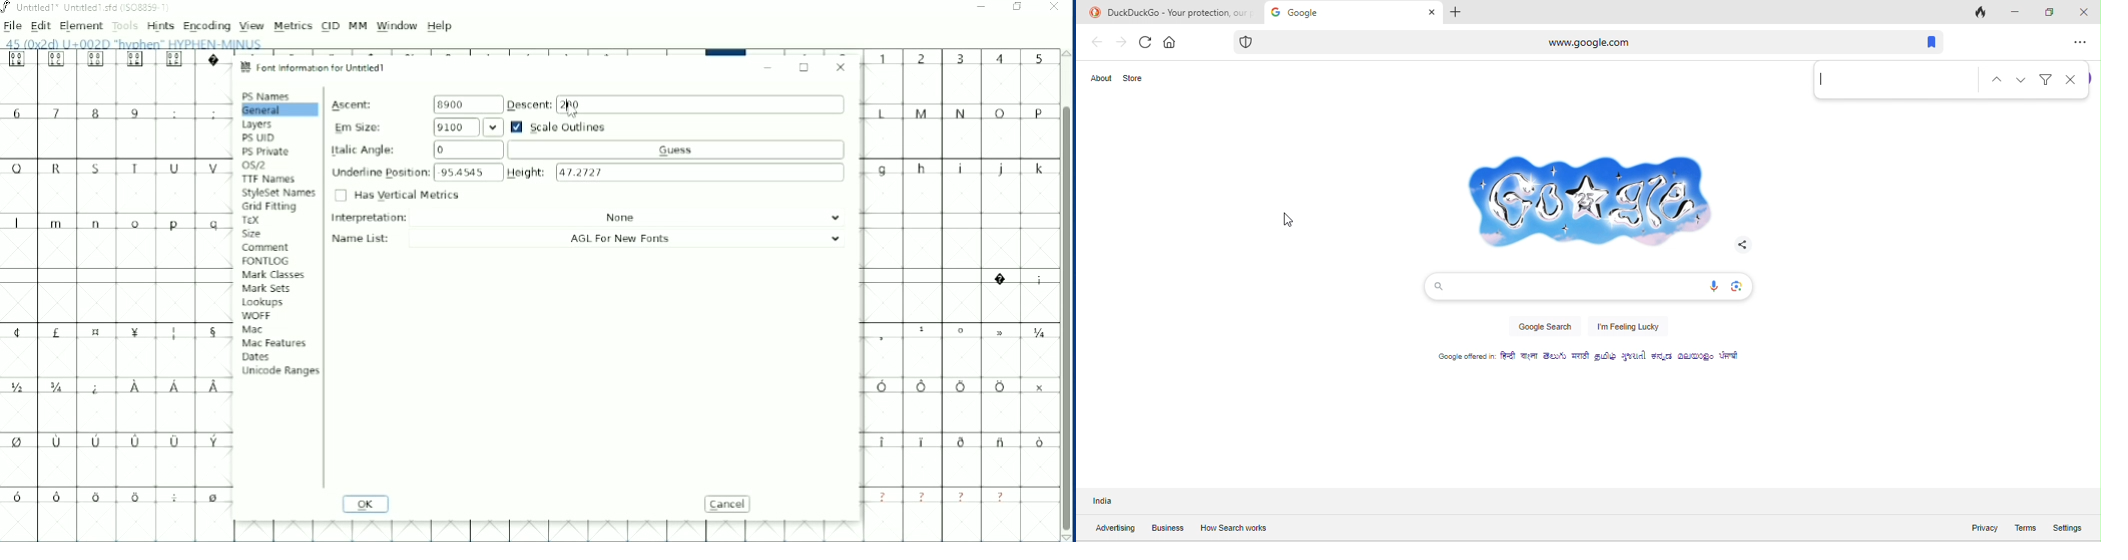  I want to click on add tab, so click(1459, 12).